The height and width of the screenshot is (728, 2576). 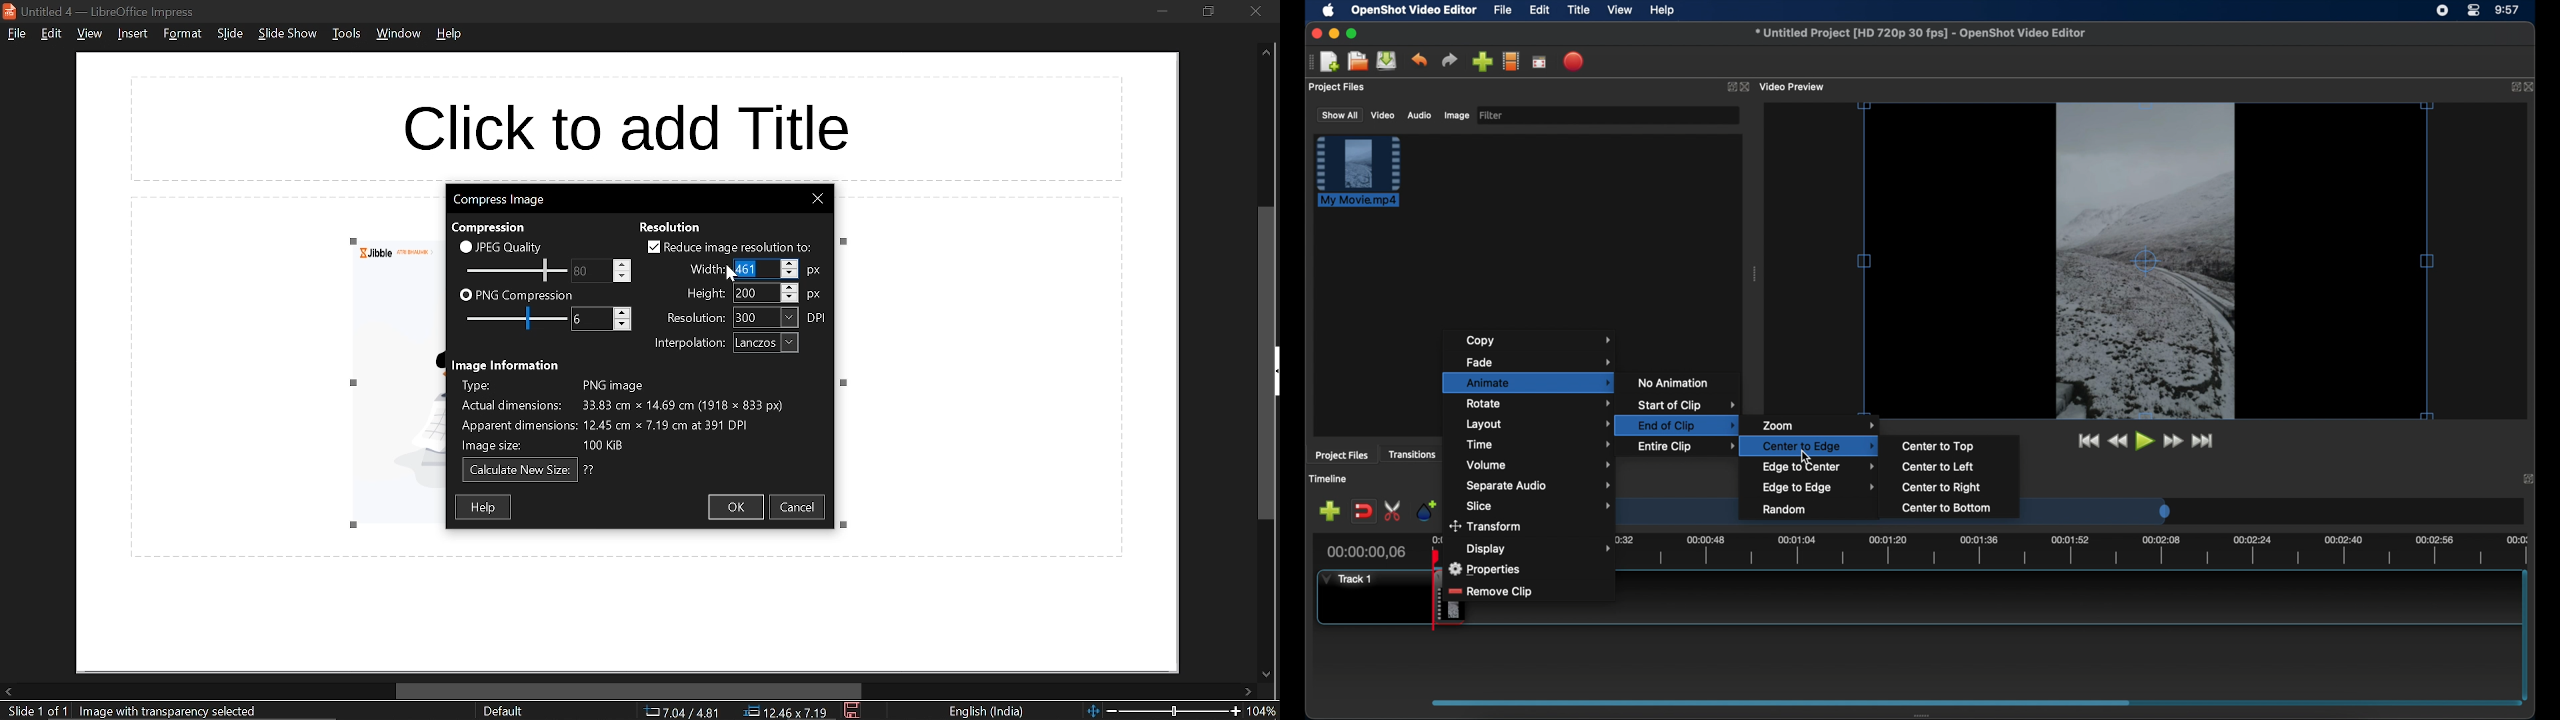 What do you see at coordinates (2508, 11) in the screenshot?
I see `time` at bounding box center [2508, 11].